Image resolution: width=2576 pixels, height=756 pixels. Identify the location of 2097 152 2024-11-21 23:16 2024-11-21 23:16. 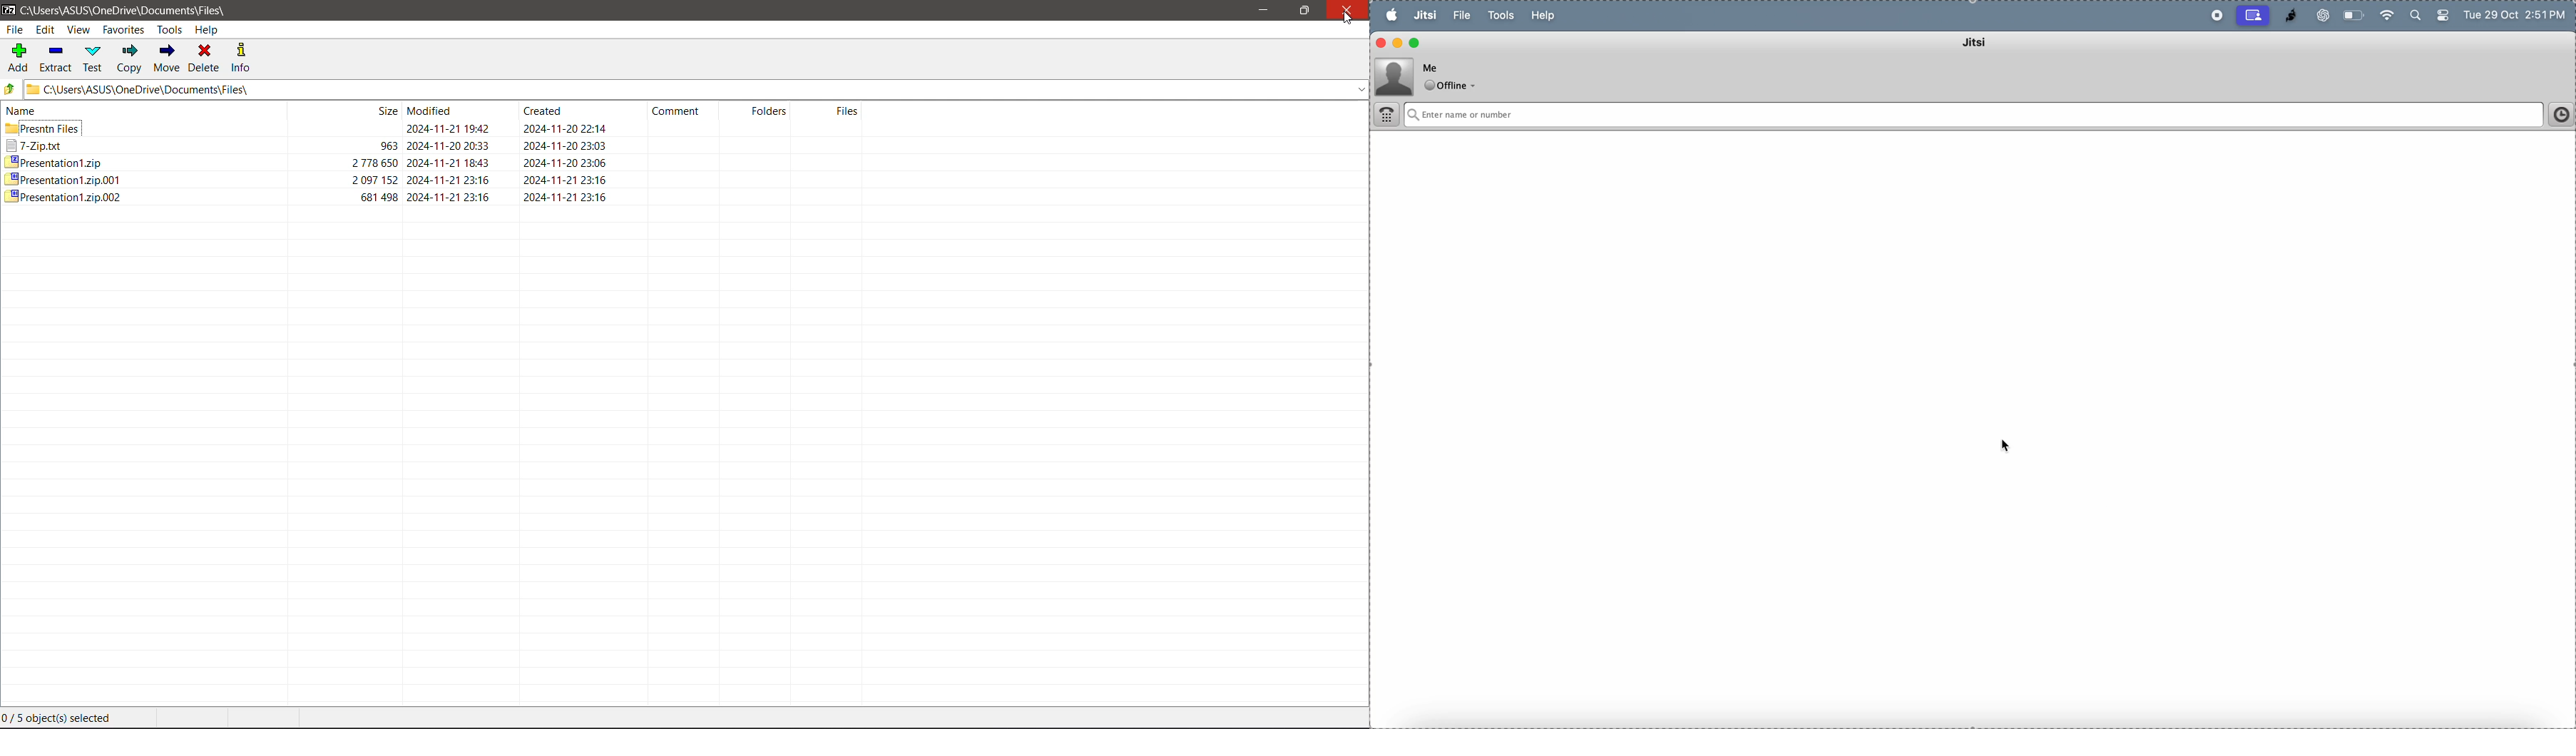
(497, 182).